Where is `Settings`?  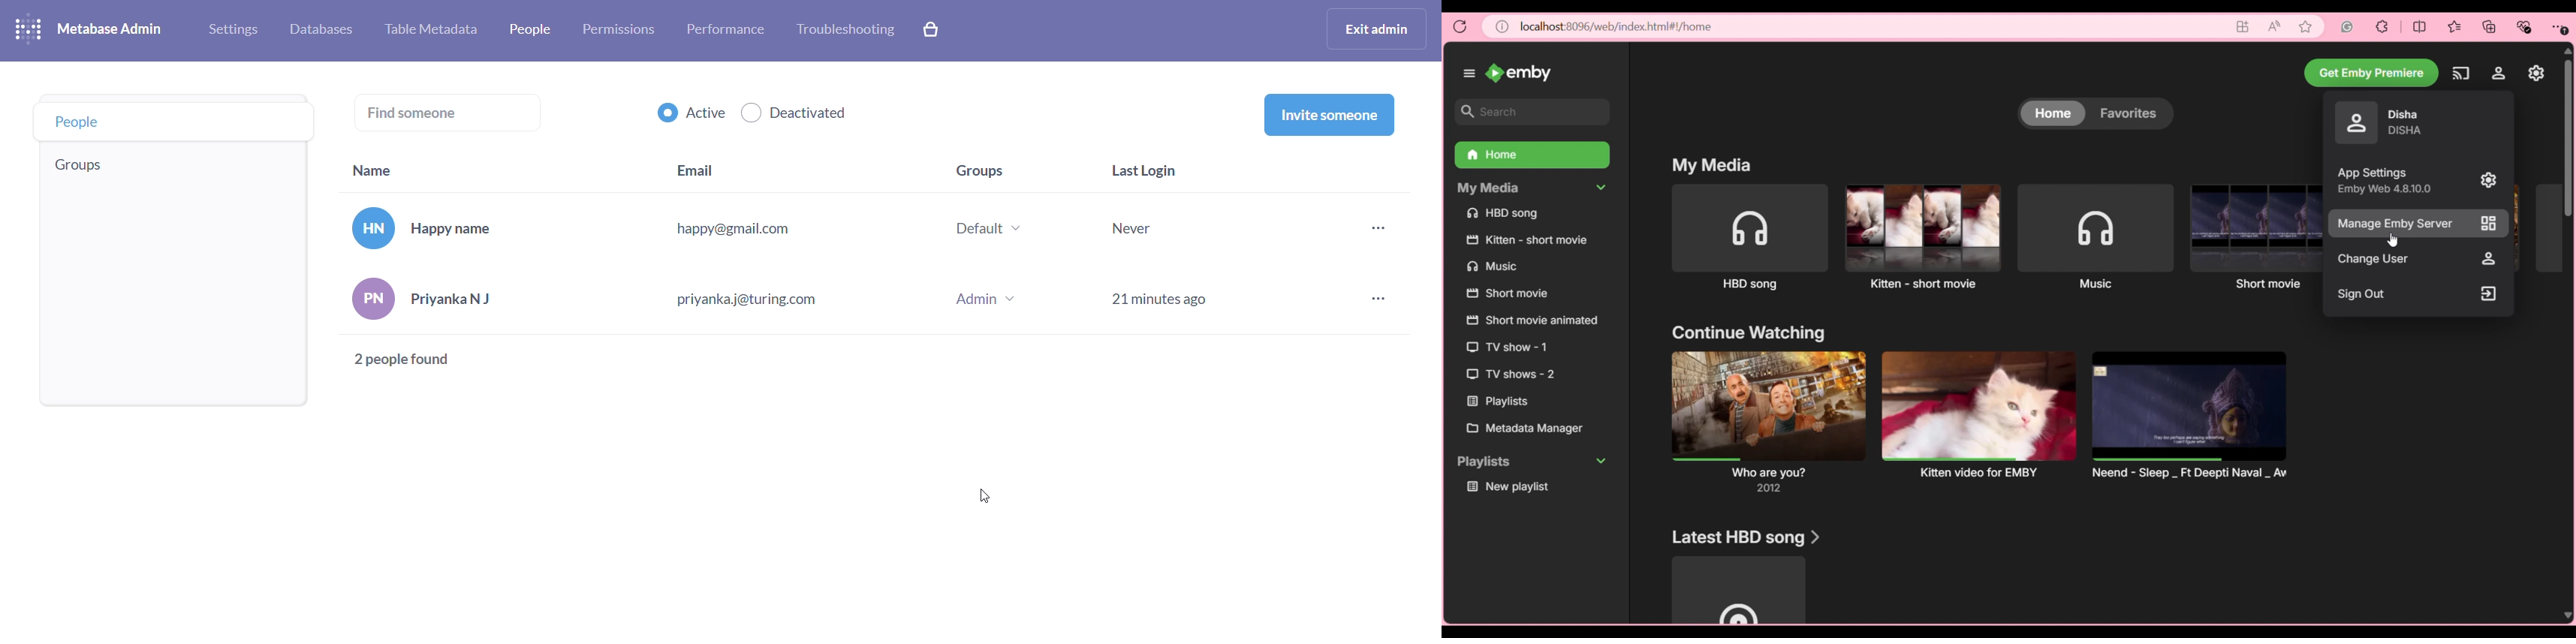
Settings is located at coordinates (2499, 73).